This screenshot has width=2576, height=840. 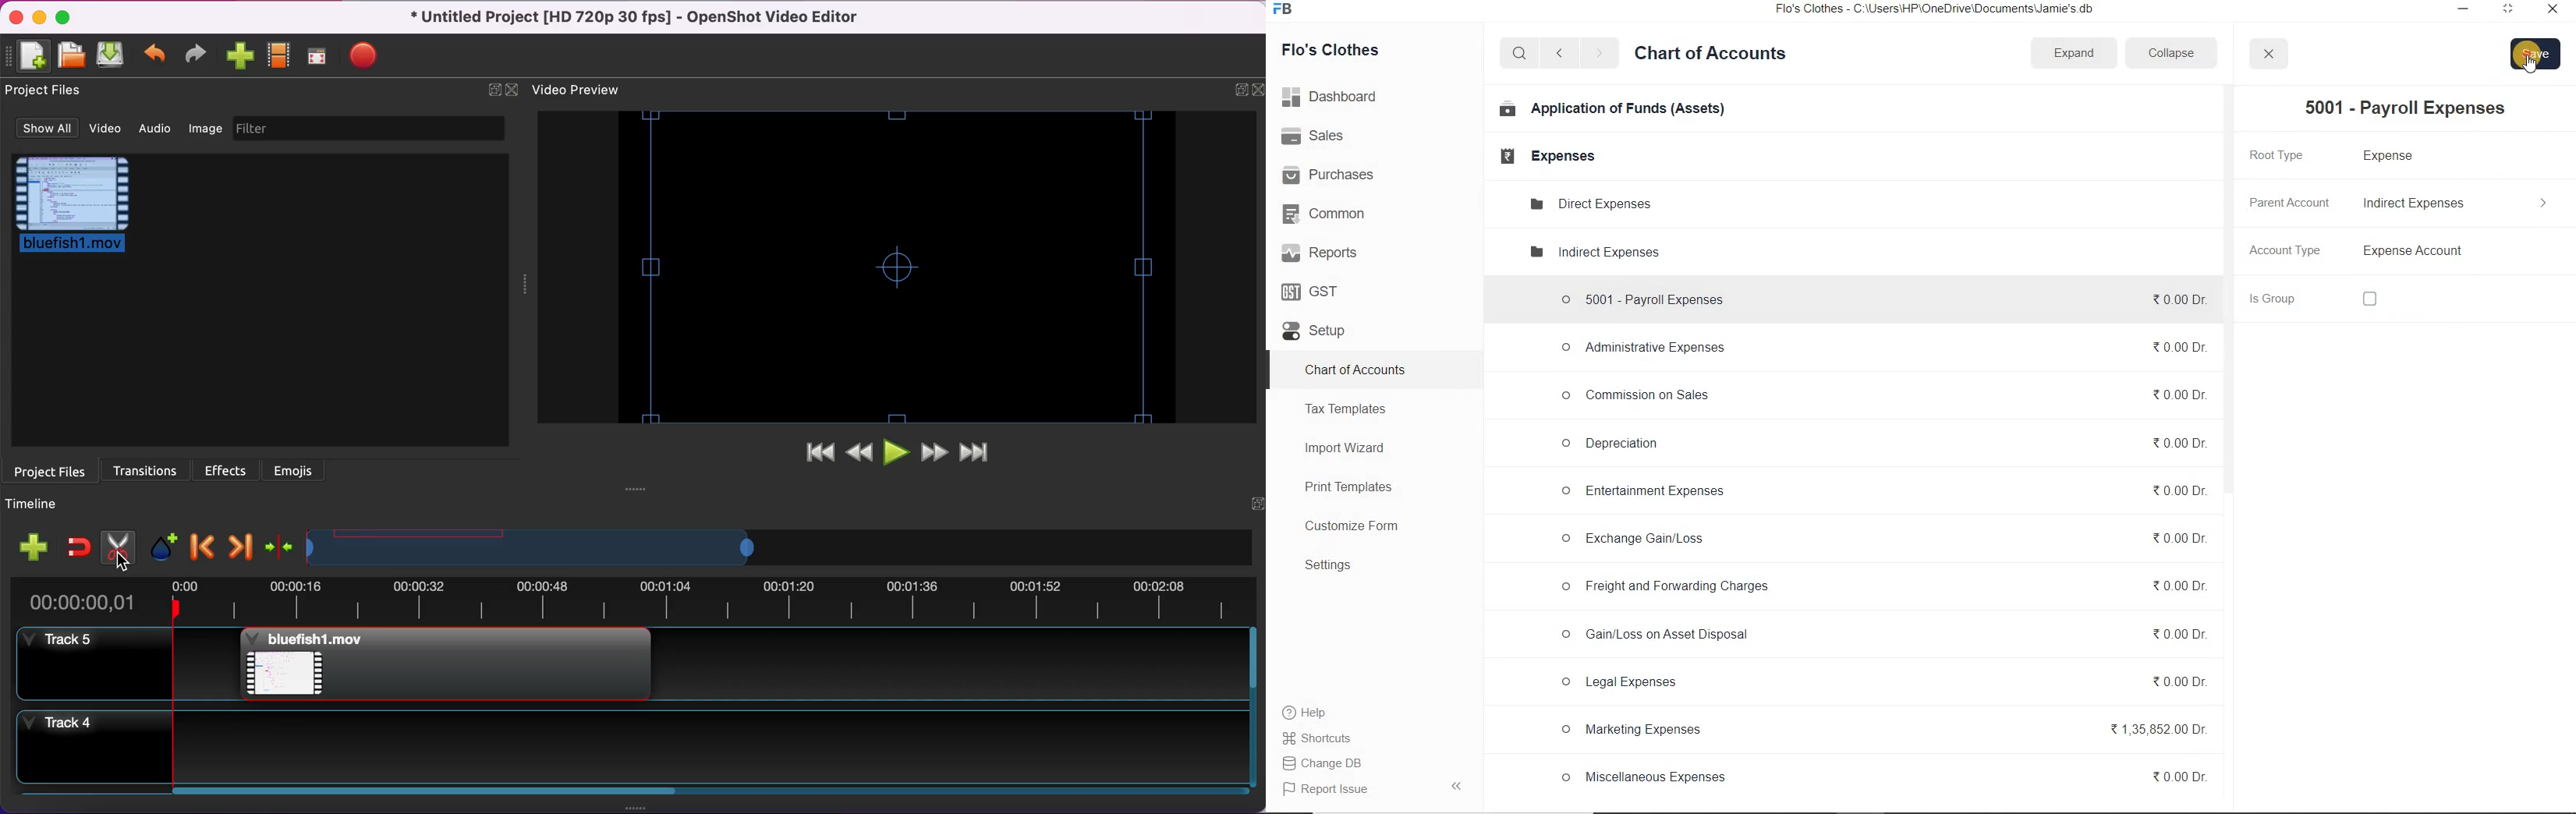 I want to click on enable snapping, so click(x=77, y=542).